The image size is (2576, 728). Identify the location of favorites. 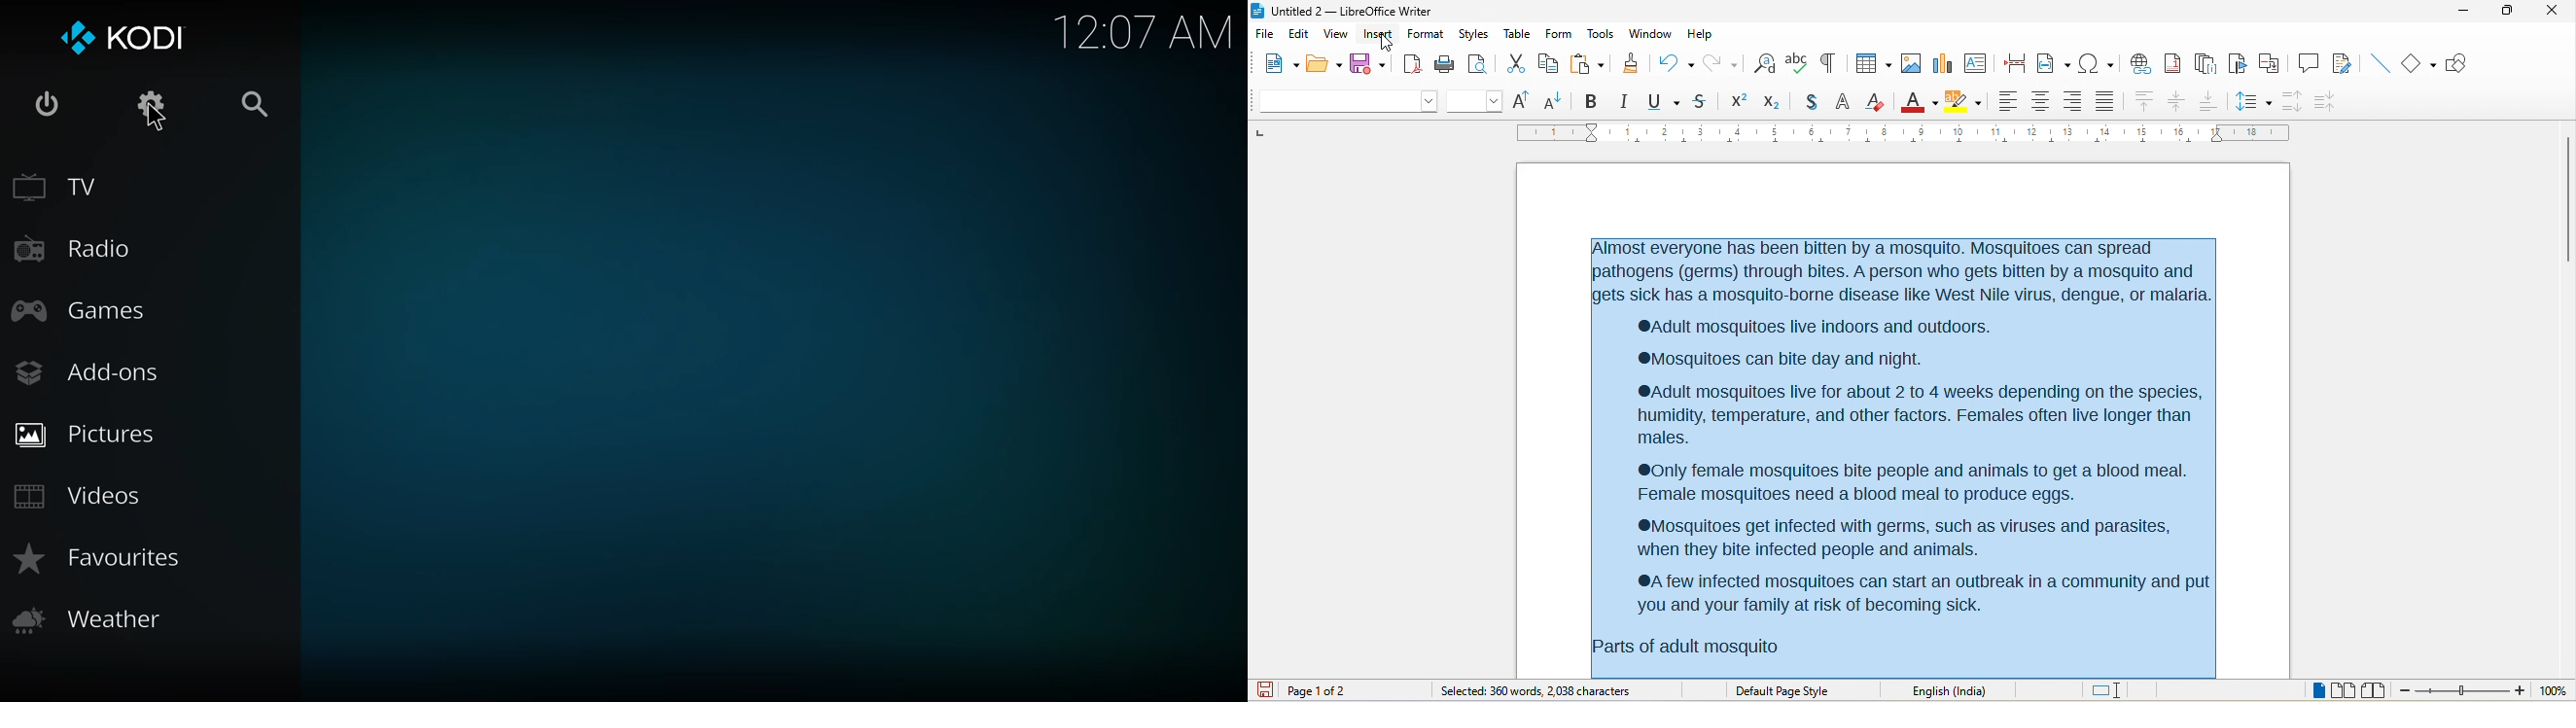
(107, 559).